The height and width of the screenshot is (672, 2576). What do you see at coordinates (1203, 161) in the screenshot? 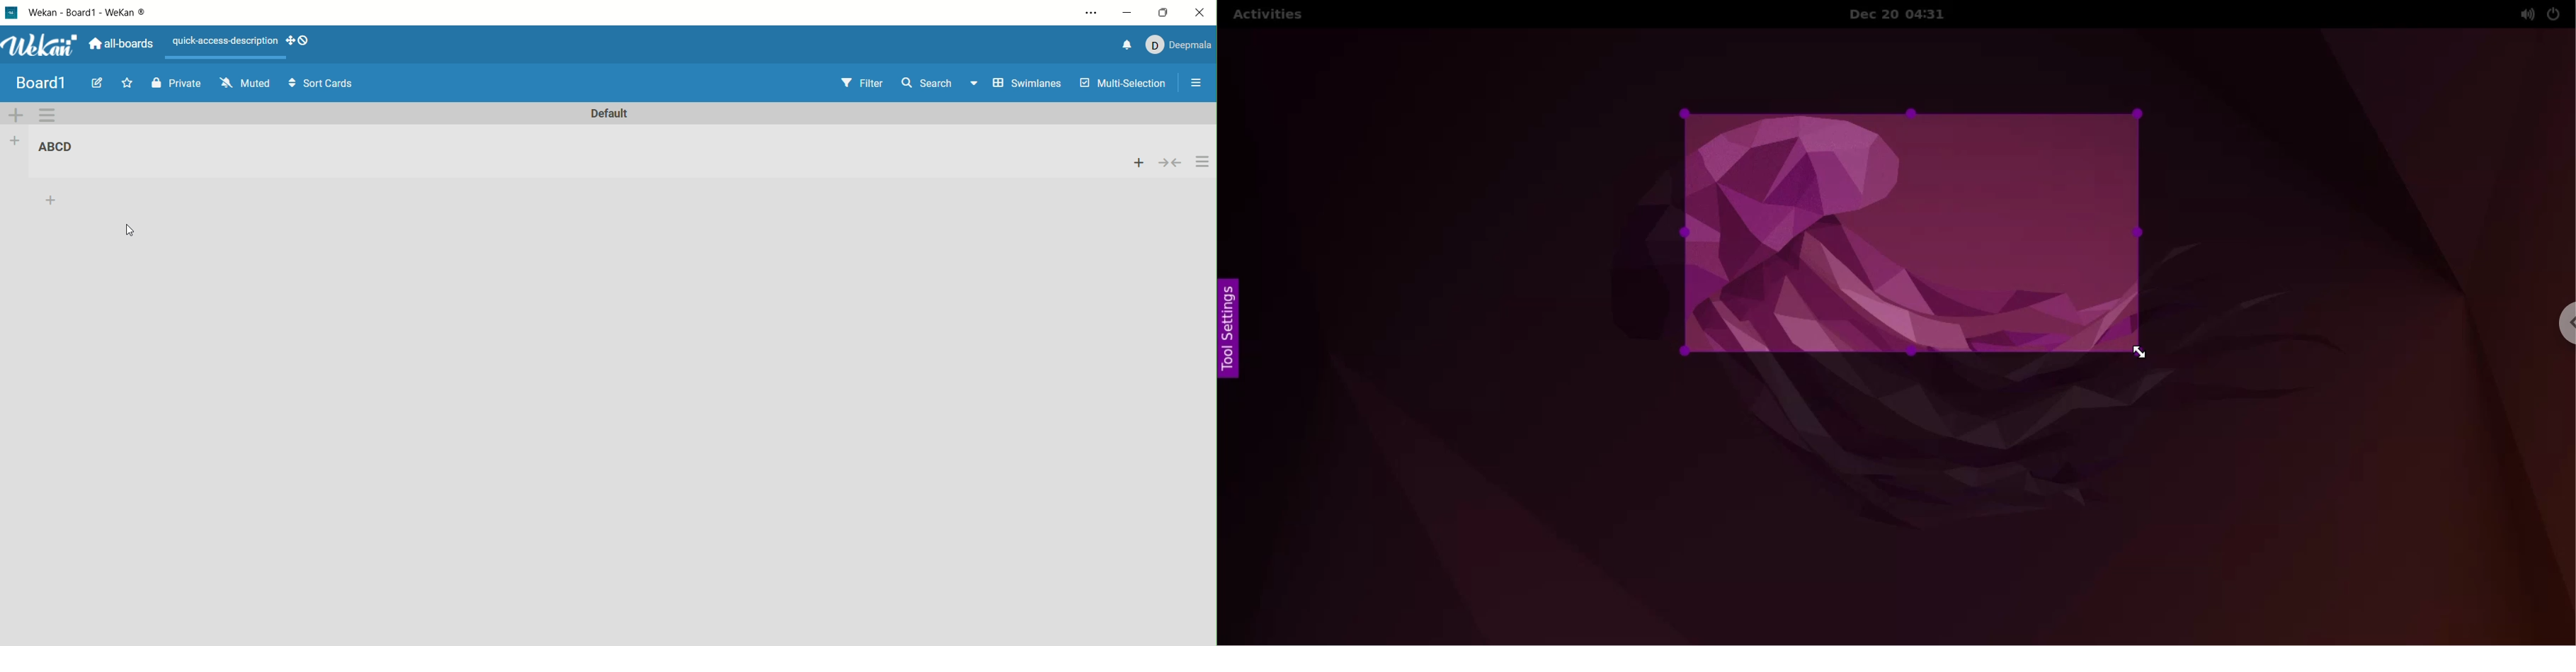
I see `actions` at bounding box center [1203, 161].